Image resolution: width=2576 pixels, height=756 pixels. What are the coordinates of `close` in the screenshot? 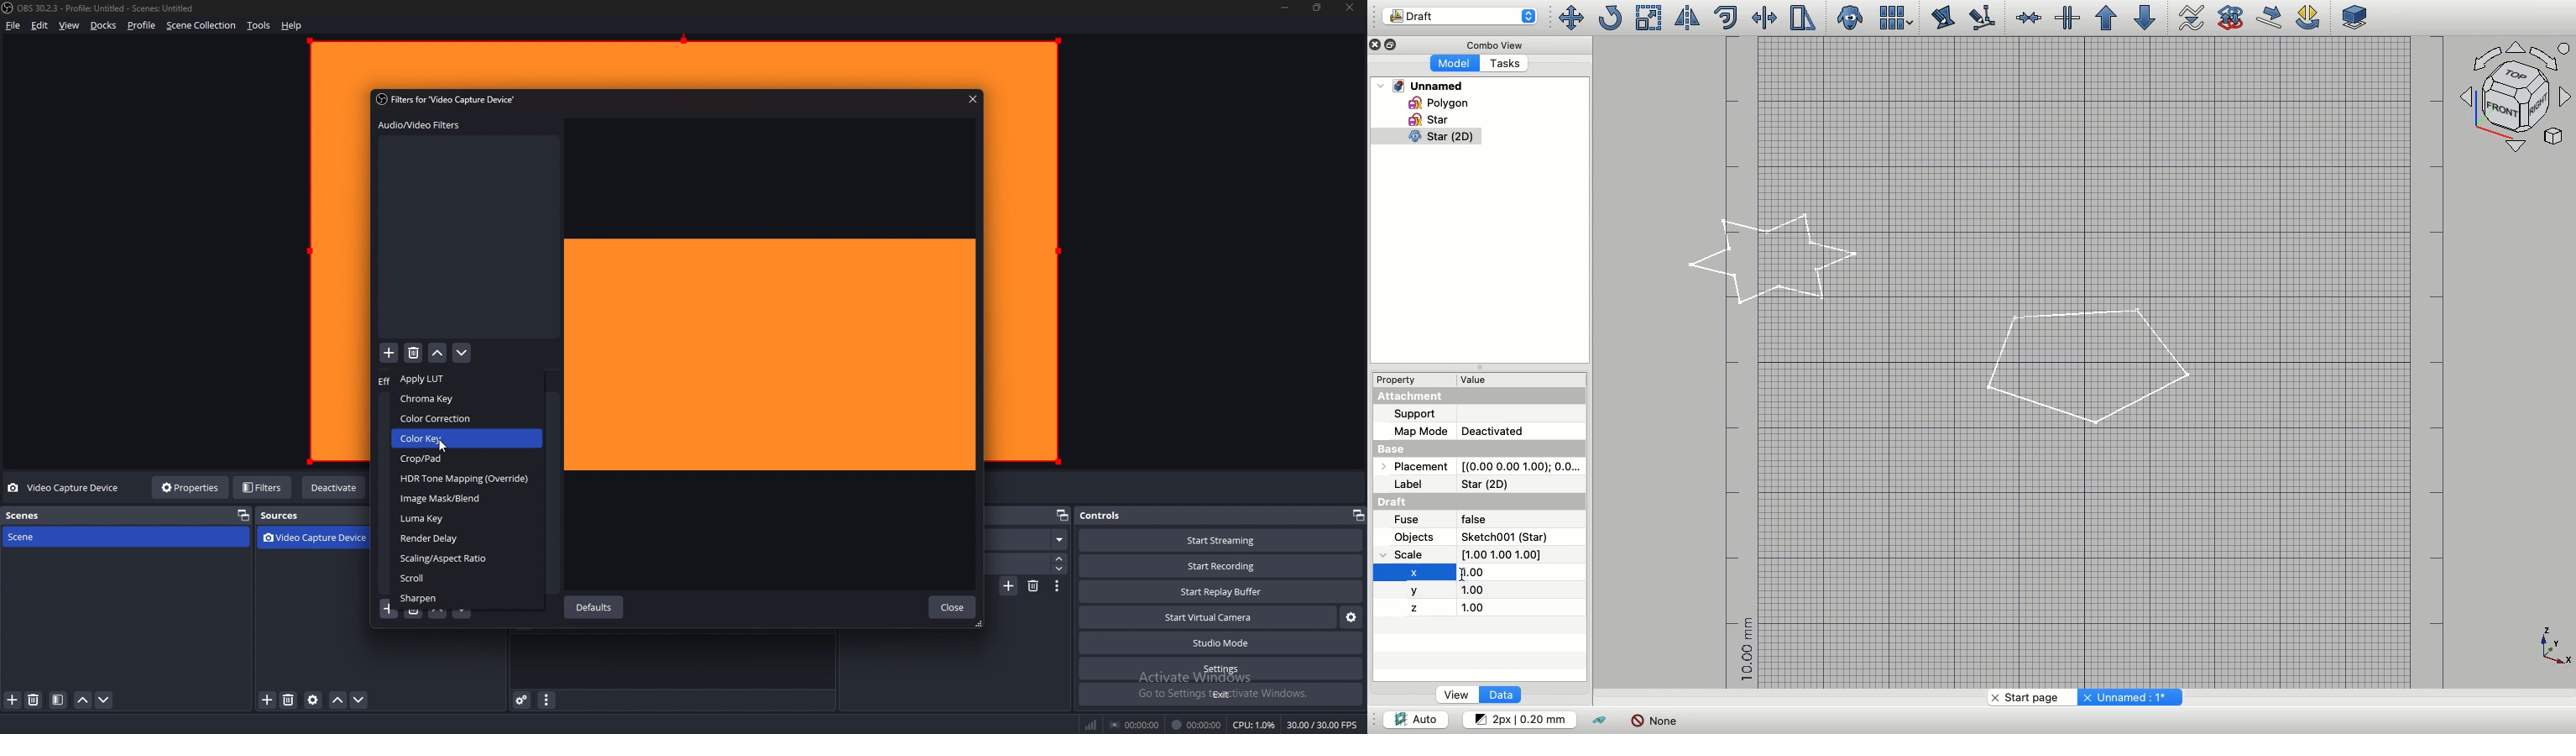 It's located at (974, 98).